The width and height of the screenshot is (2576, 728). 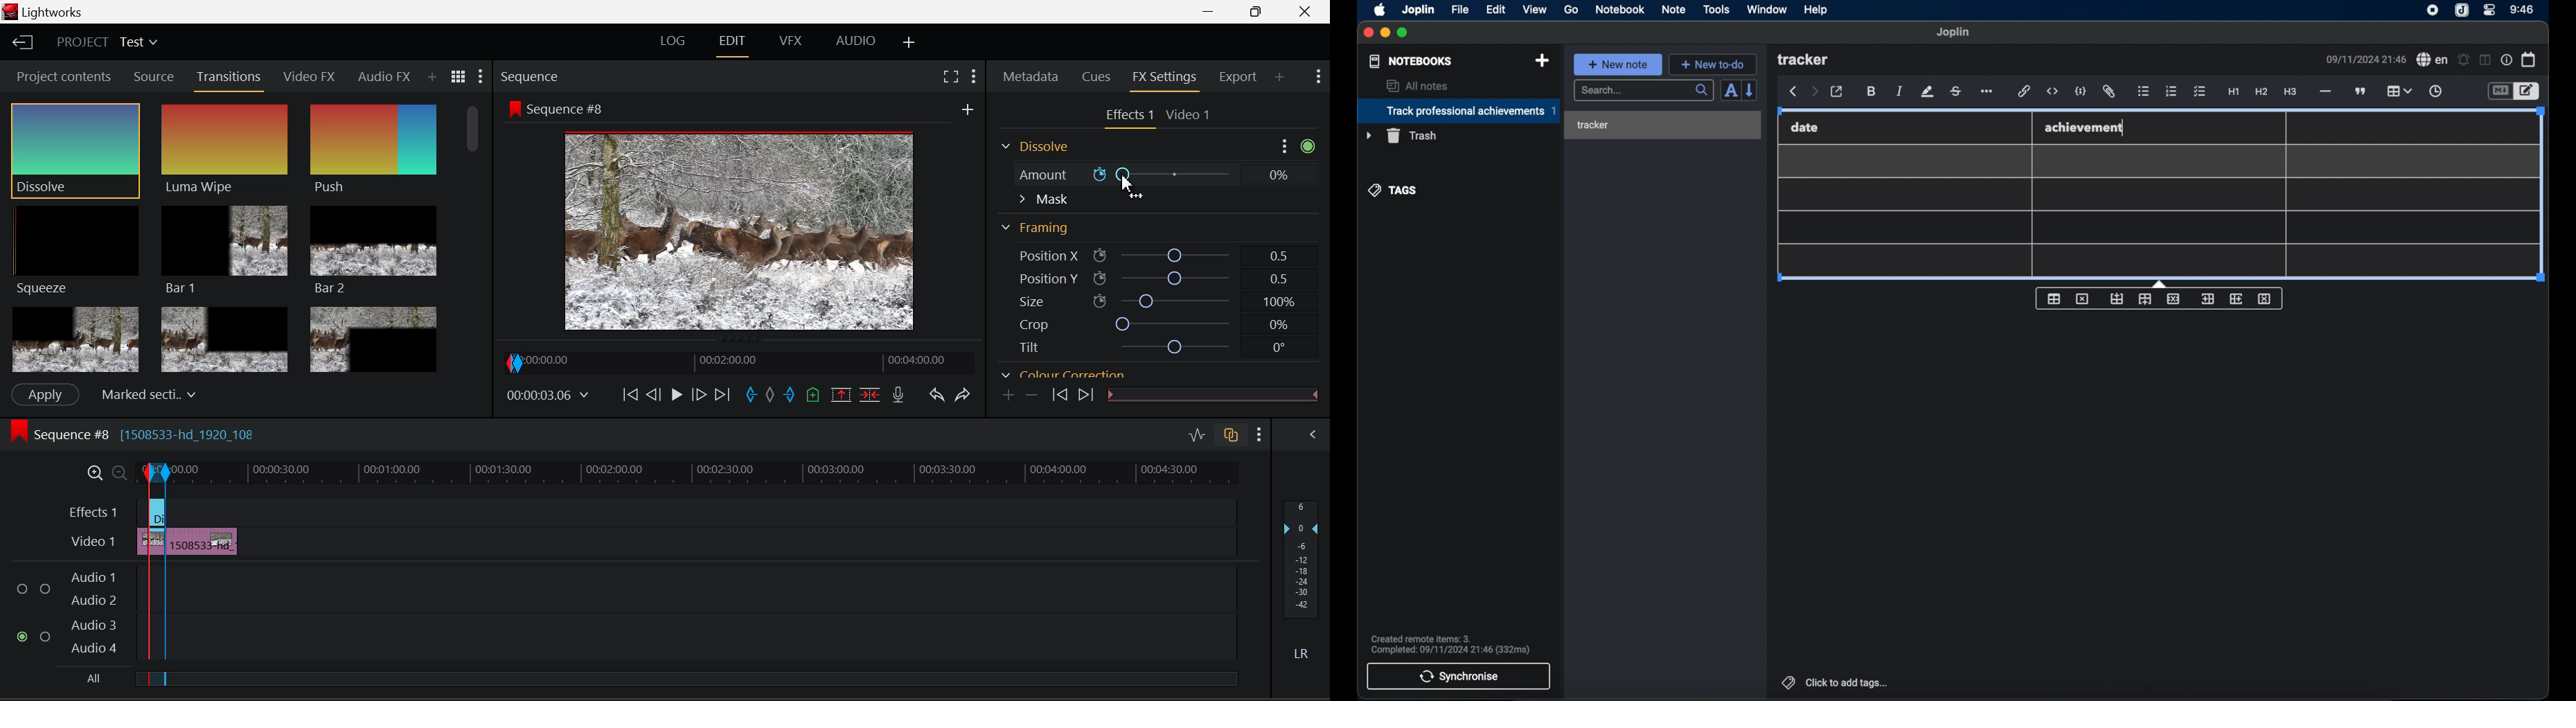 I want to click on calendar, so click(x=2529, y=59).